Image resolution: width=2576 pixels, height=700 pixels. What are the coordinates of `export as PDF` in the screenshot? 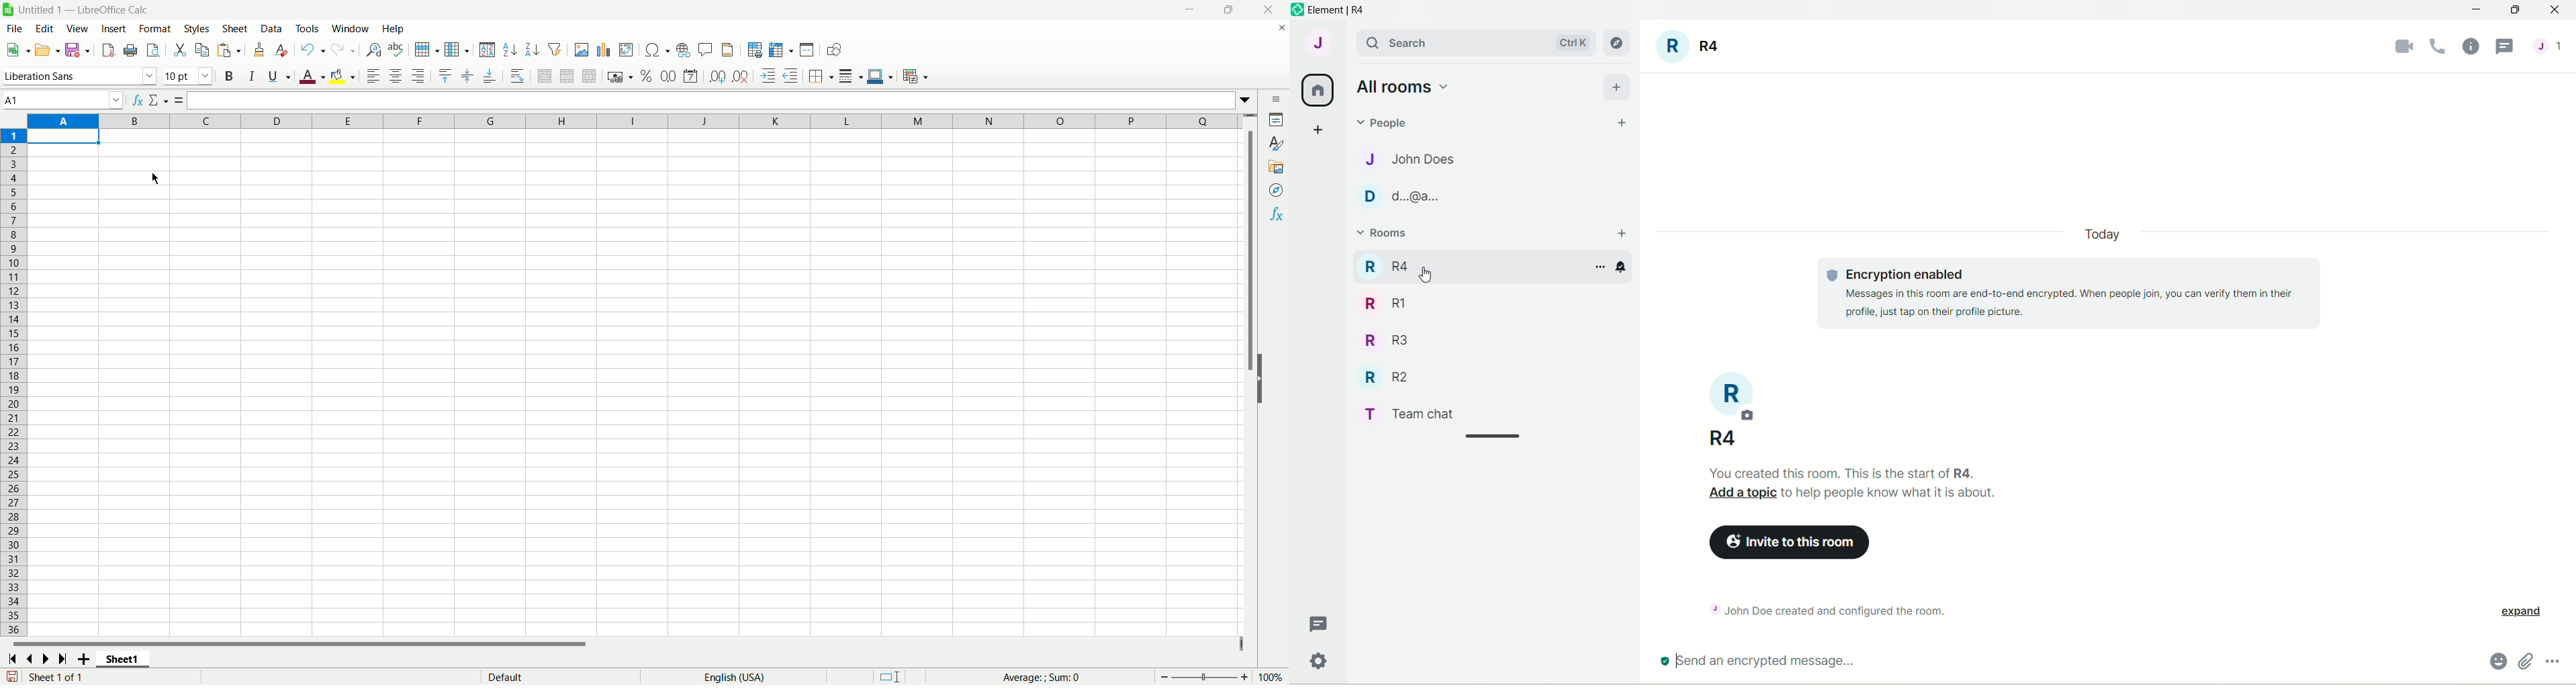 It's located at (109, 50).